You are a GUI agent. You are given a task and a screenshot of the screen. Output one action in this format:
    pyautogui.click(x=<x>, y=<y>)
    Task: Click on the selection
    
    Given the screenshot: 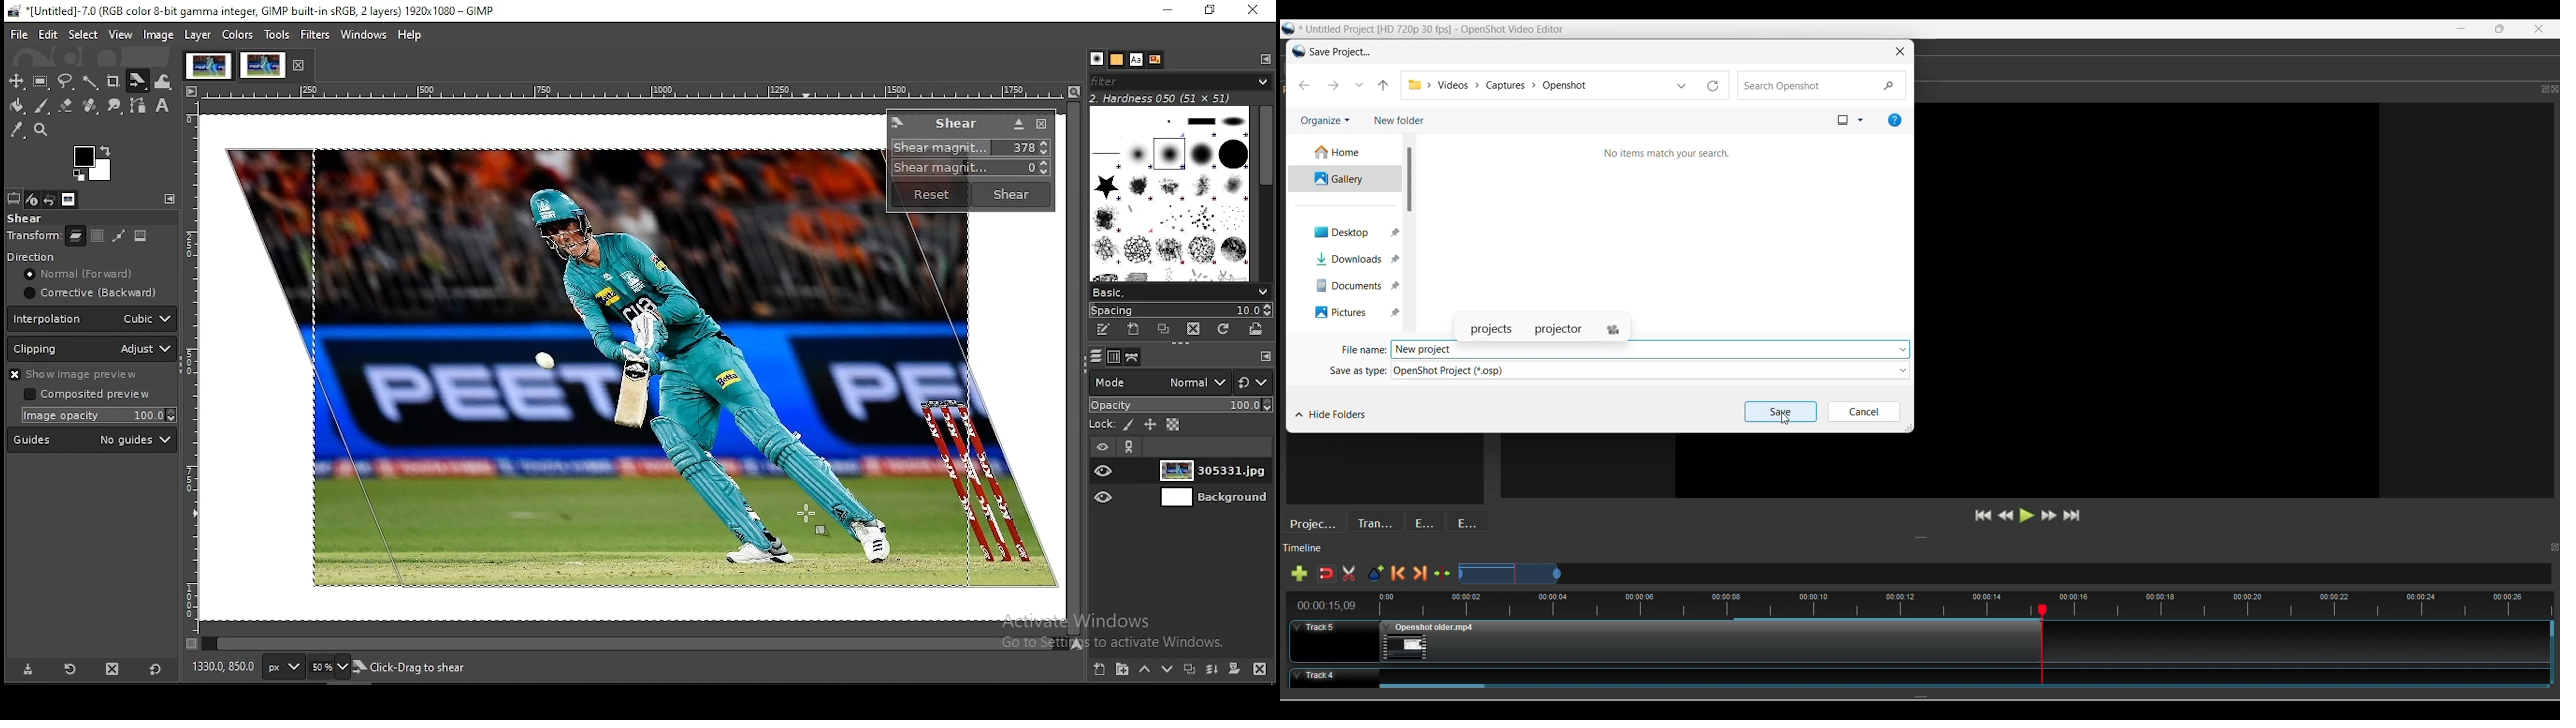 What is the action you would take?
    pyautogui.click(x=96, y=236)
    